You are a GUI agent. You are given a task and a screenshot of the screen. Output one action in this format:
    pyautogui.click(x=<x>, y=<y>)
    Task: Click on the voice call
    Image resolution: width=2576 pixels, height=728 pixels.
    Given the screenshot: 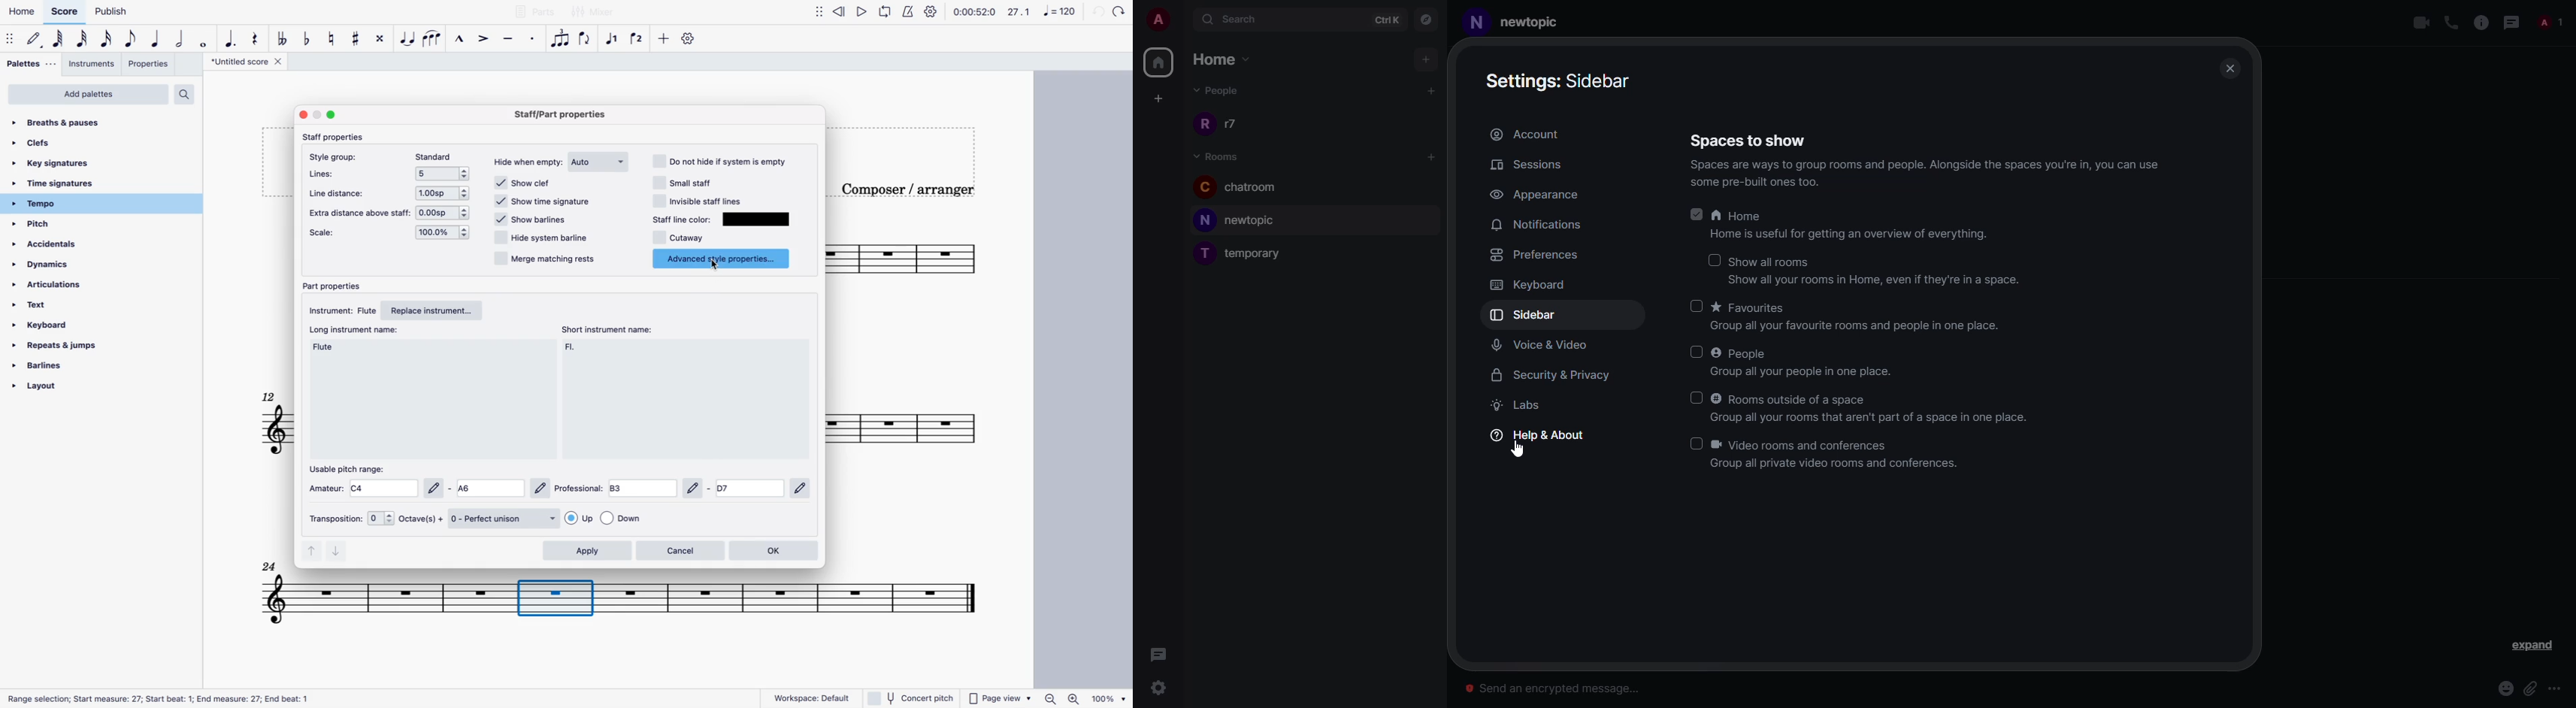 What is the action you would take?
    pyautogui.click(x=2450, y=23)
    